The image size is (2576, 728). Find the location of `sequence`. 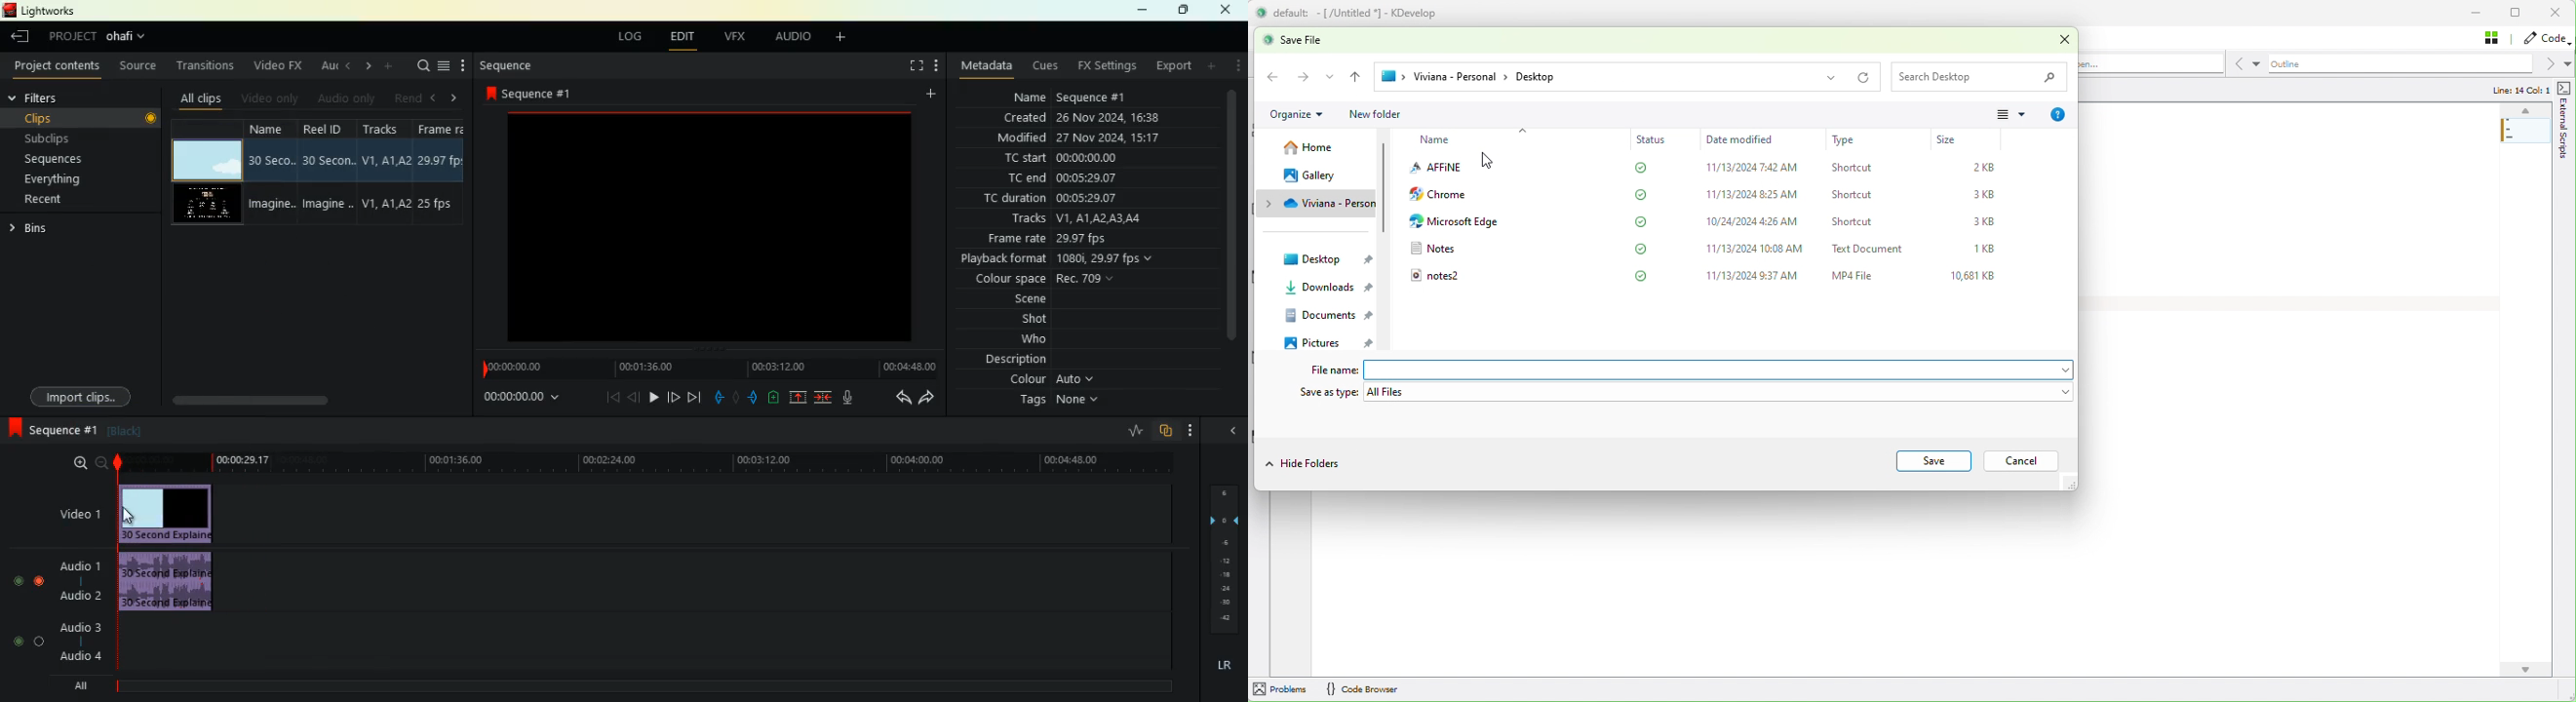

sequence is located at coordinates (536, 94).